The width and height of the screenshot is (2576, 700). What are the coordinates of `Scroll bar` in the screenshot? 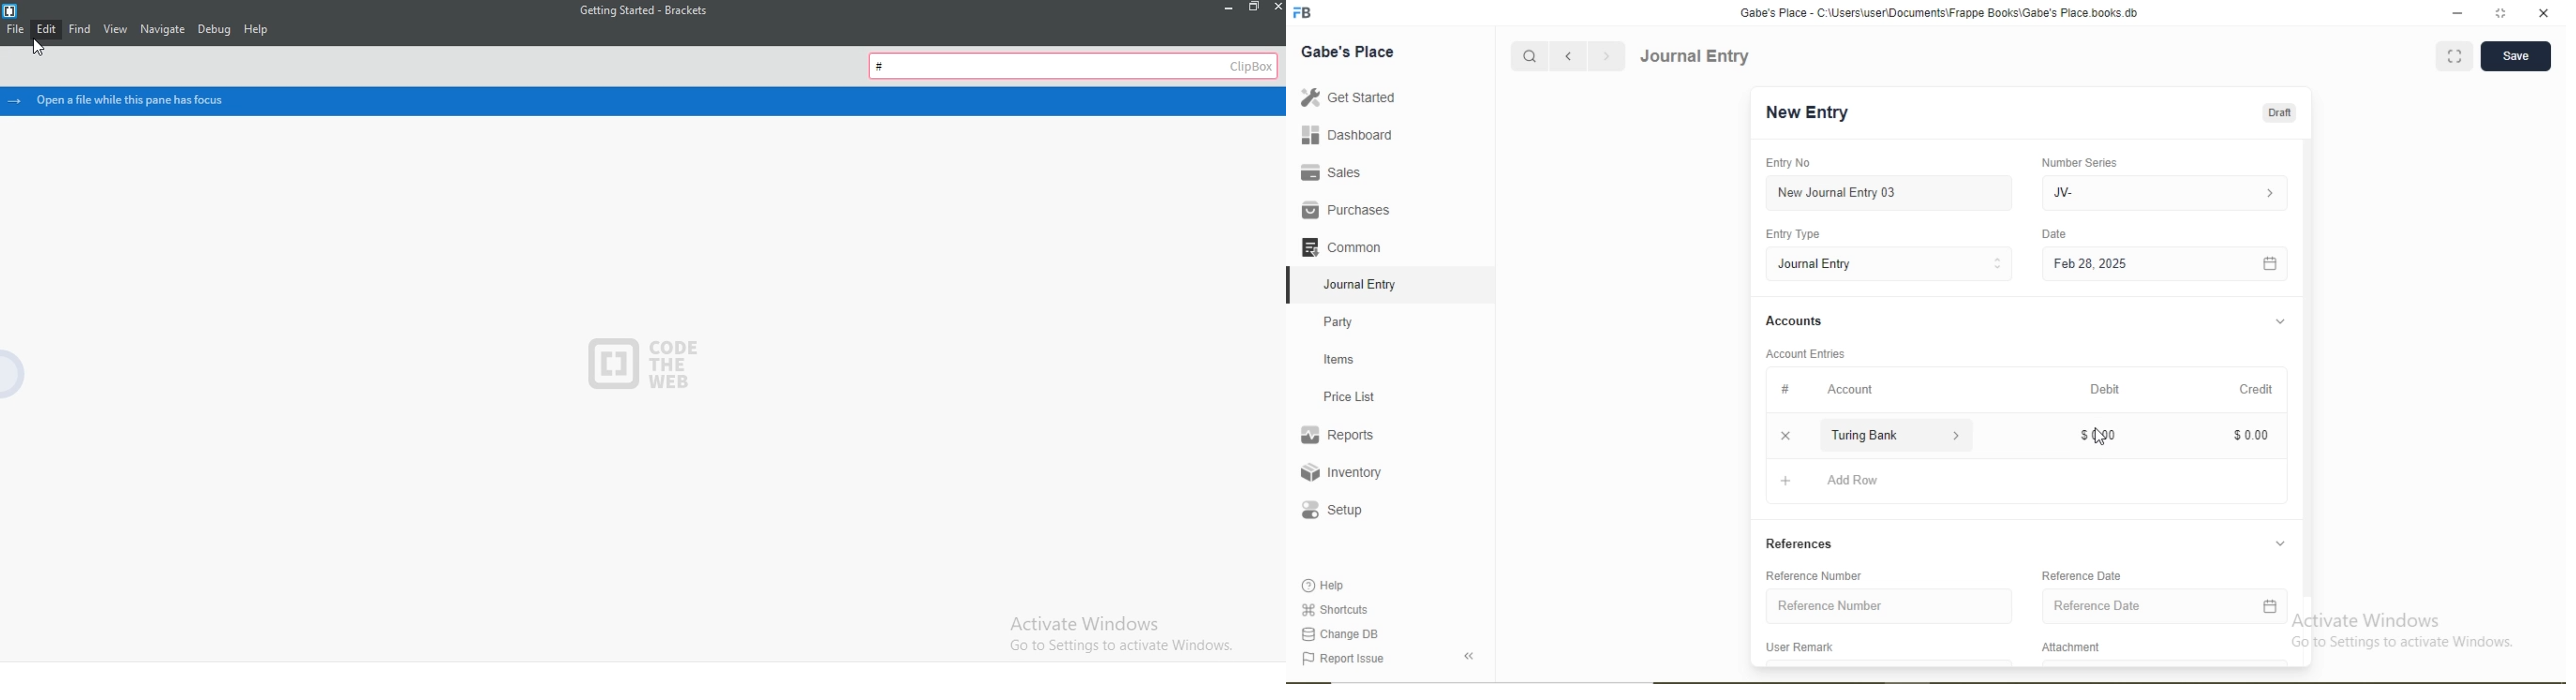 It's located at (2307, 386).